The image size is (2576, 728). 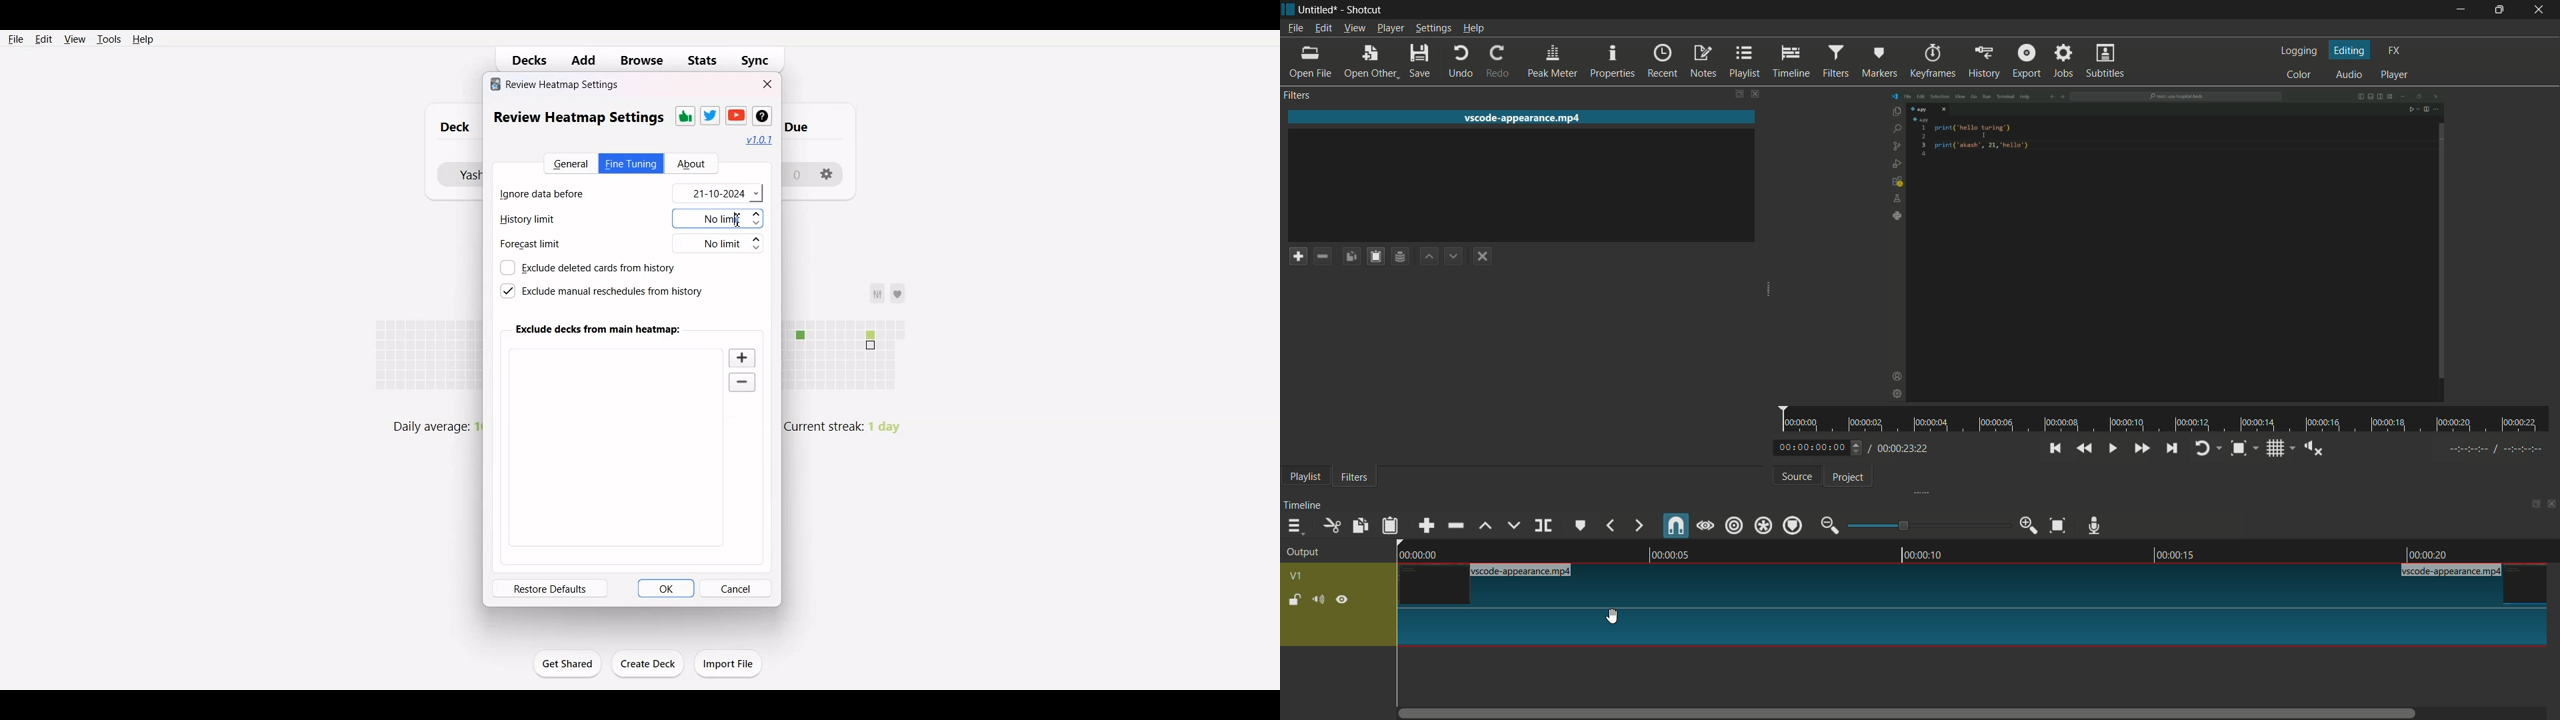 I want to click on record audio, so click(x=2095, y=524).